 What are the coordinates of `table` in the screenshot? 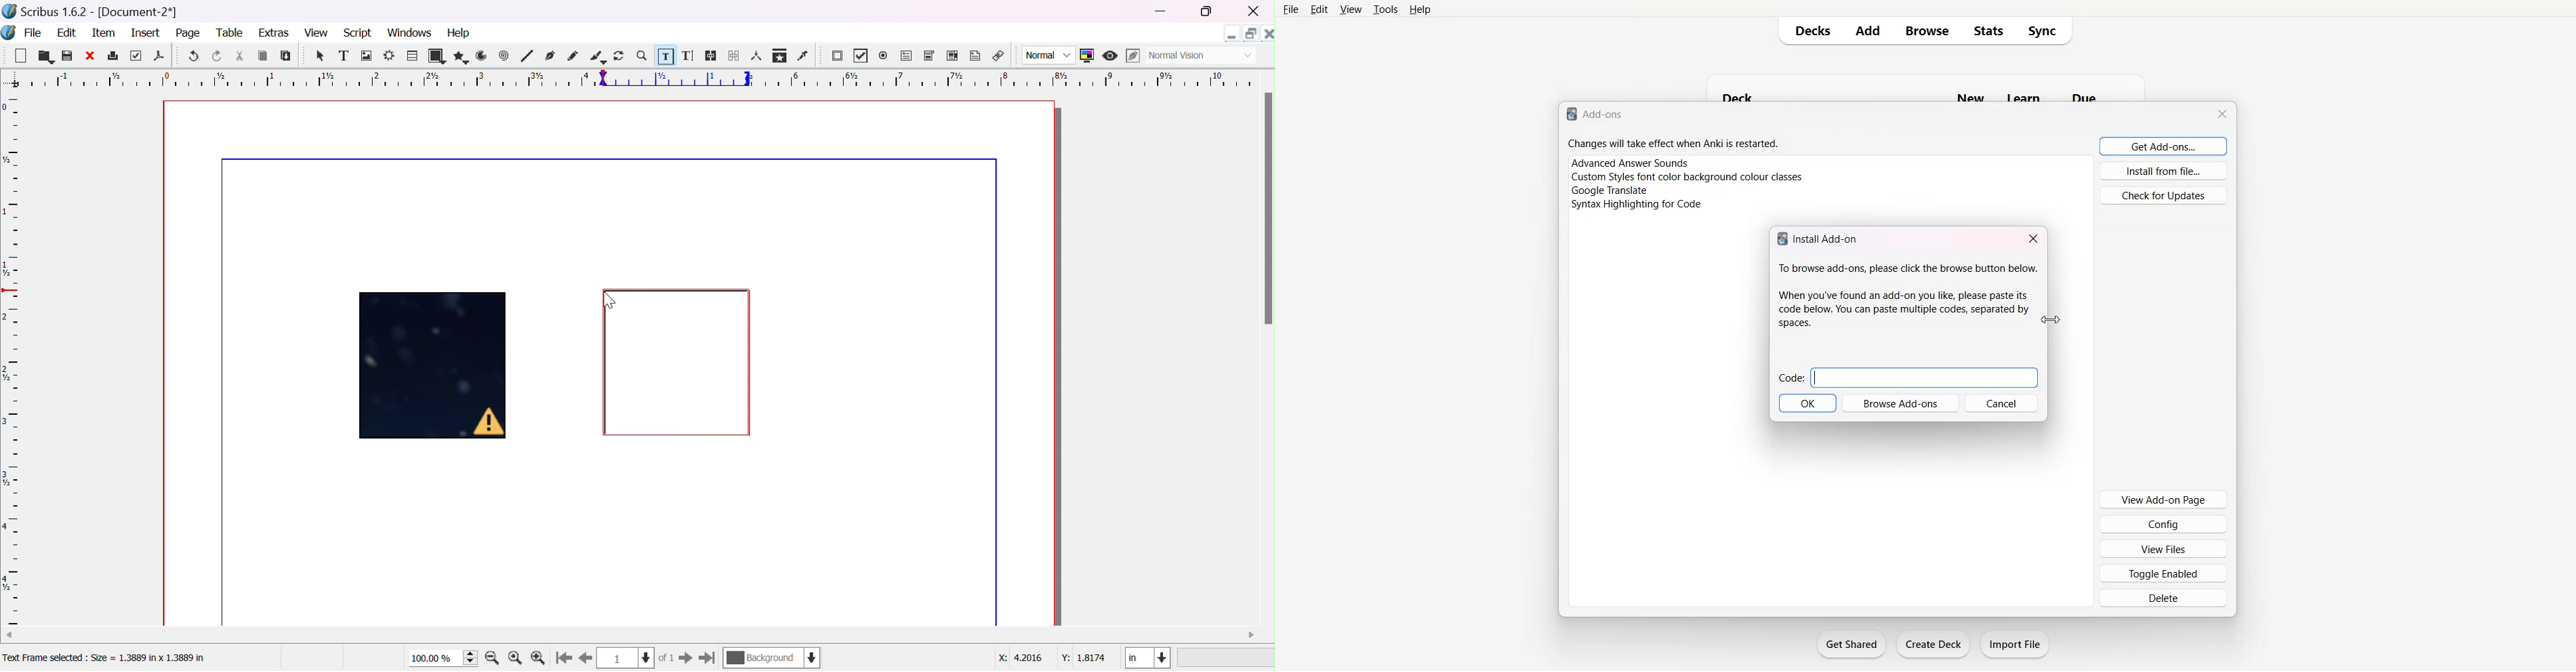 It's located at (232, 33).